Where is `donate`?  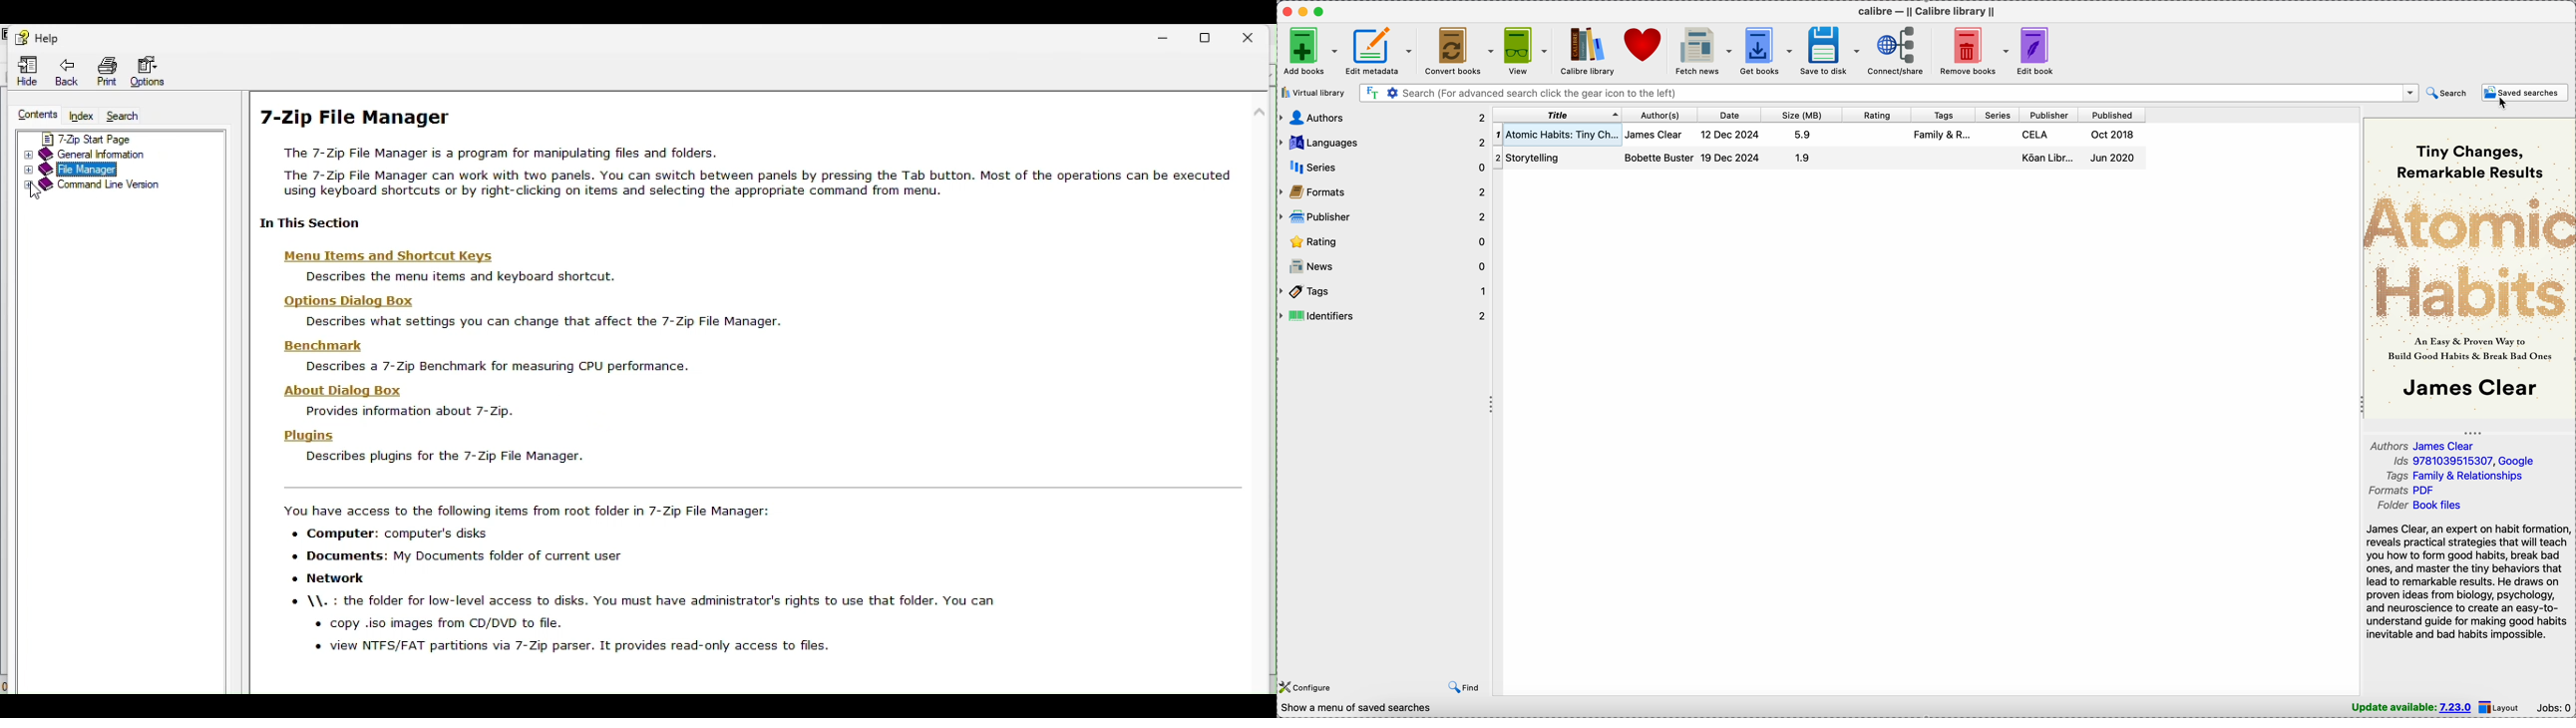
donate is located at coordinates (1642, 43).